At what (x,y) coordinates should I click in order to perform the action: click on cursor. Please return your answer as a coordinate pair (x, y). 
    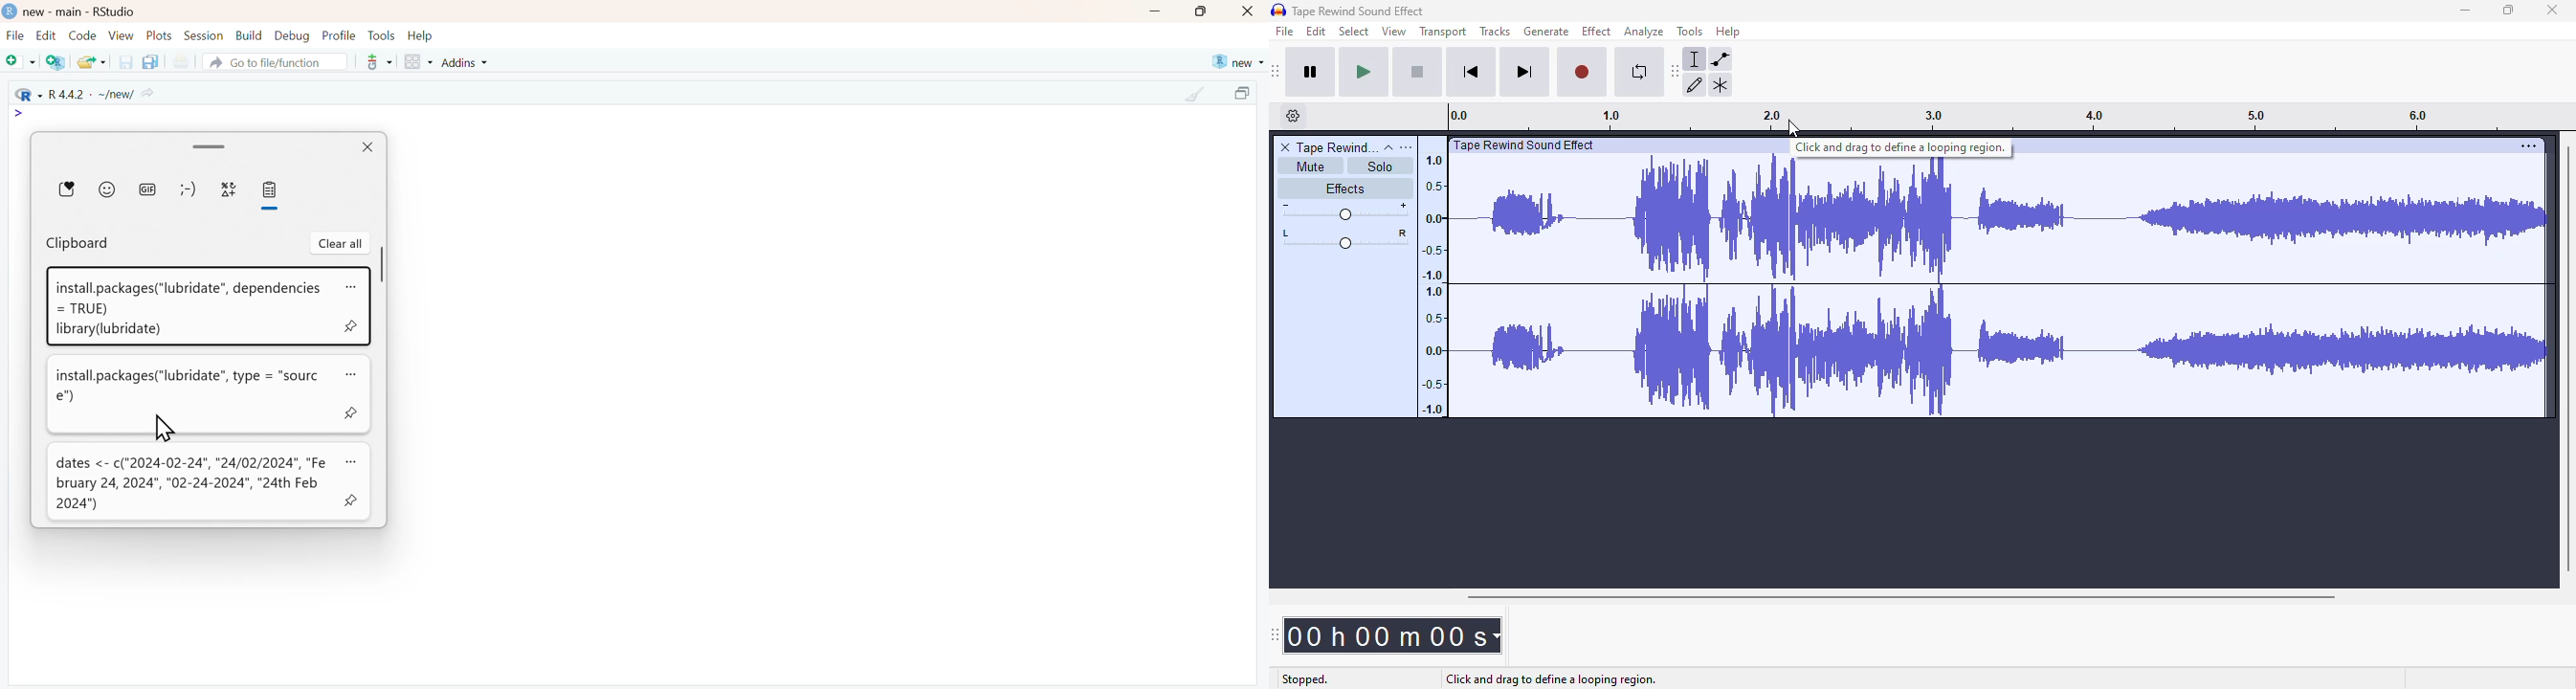
    Looking at the image, I should click on (163, 427).